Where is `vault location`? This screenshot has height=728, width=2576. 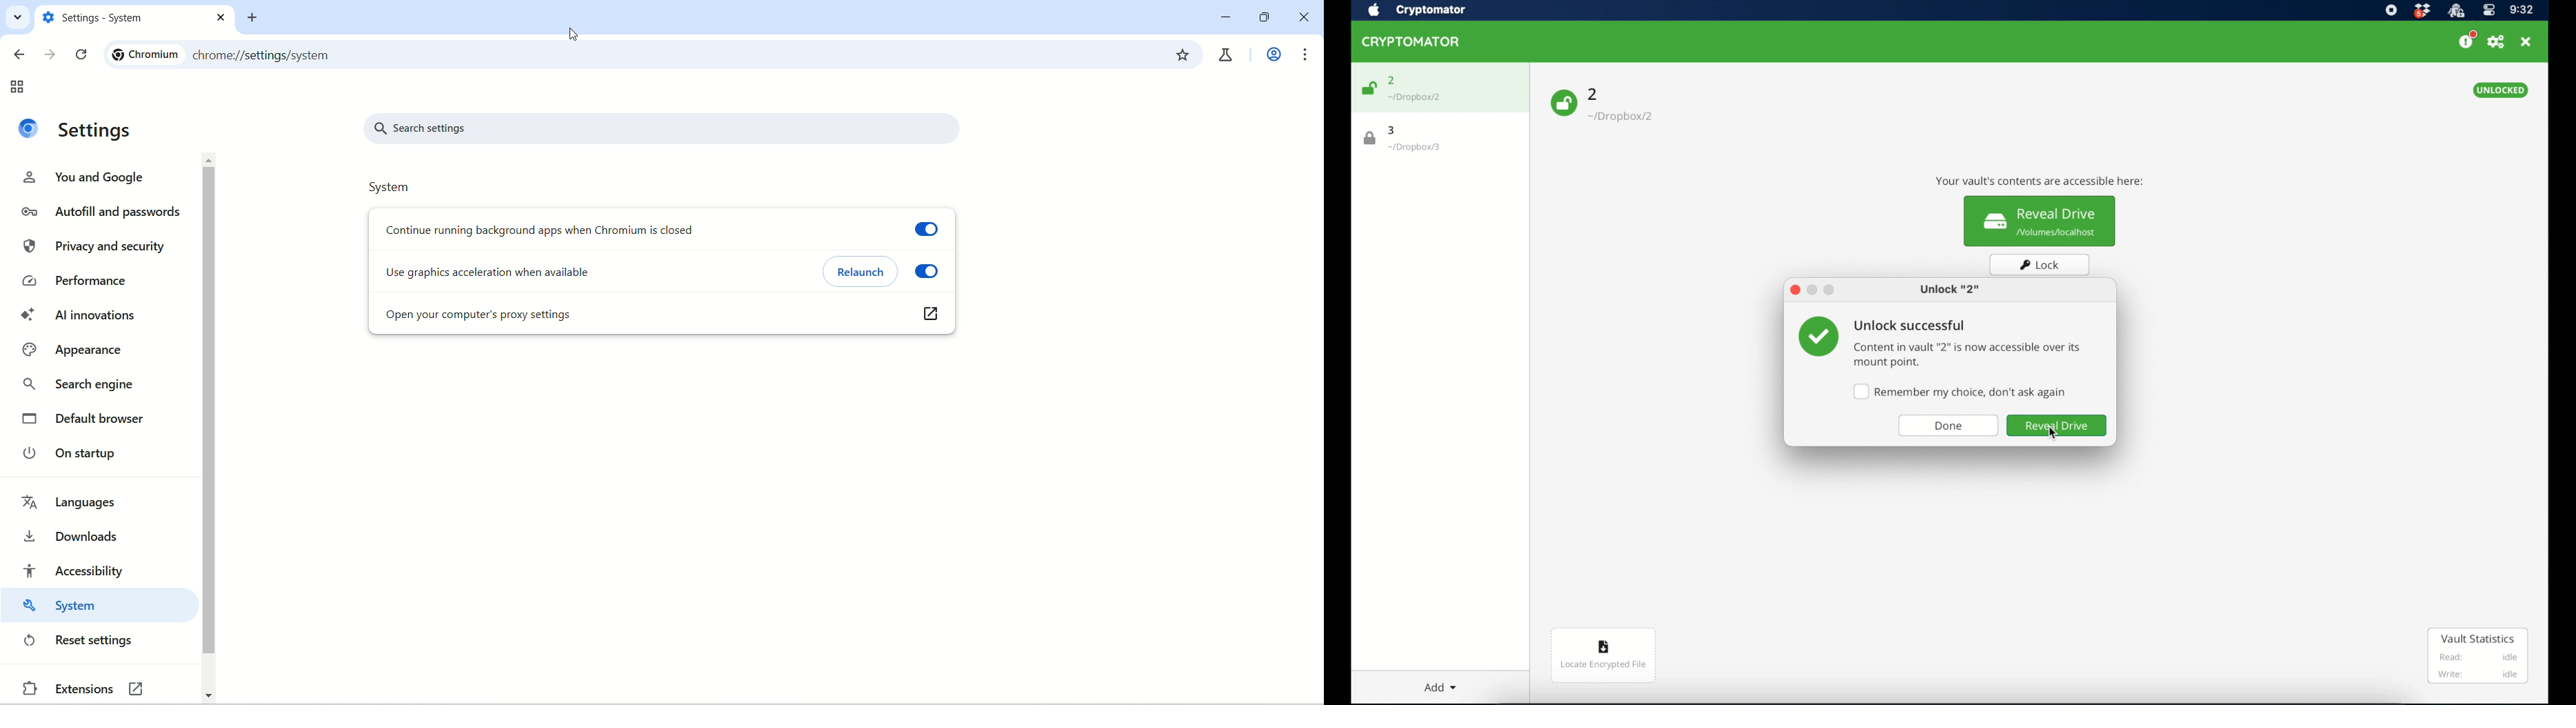
vault location is located at coordinates (1420, 147).